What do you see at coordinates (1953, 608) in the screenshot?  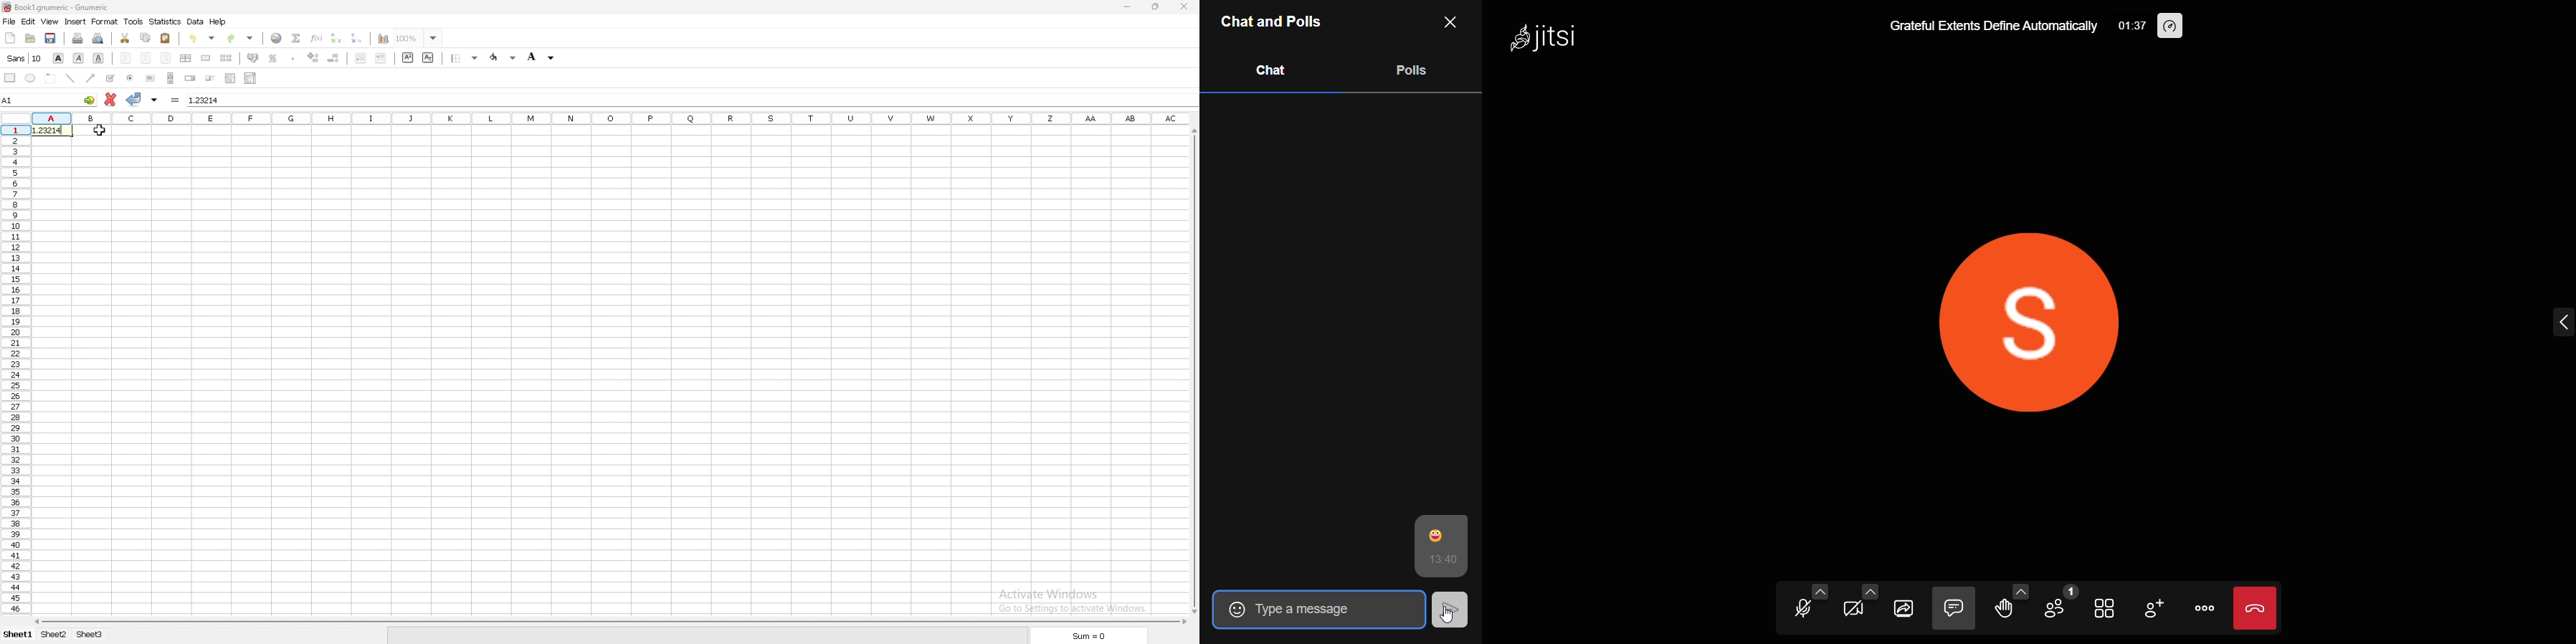 I see `chat` at bounding box center [1953, 608].